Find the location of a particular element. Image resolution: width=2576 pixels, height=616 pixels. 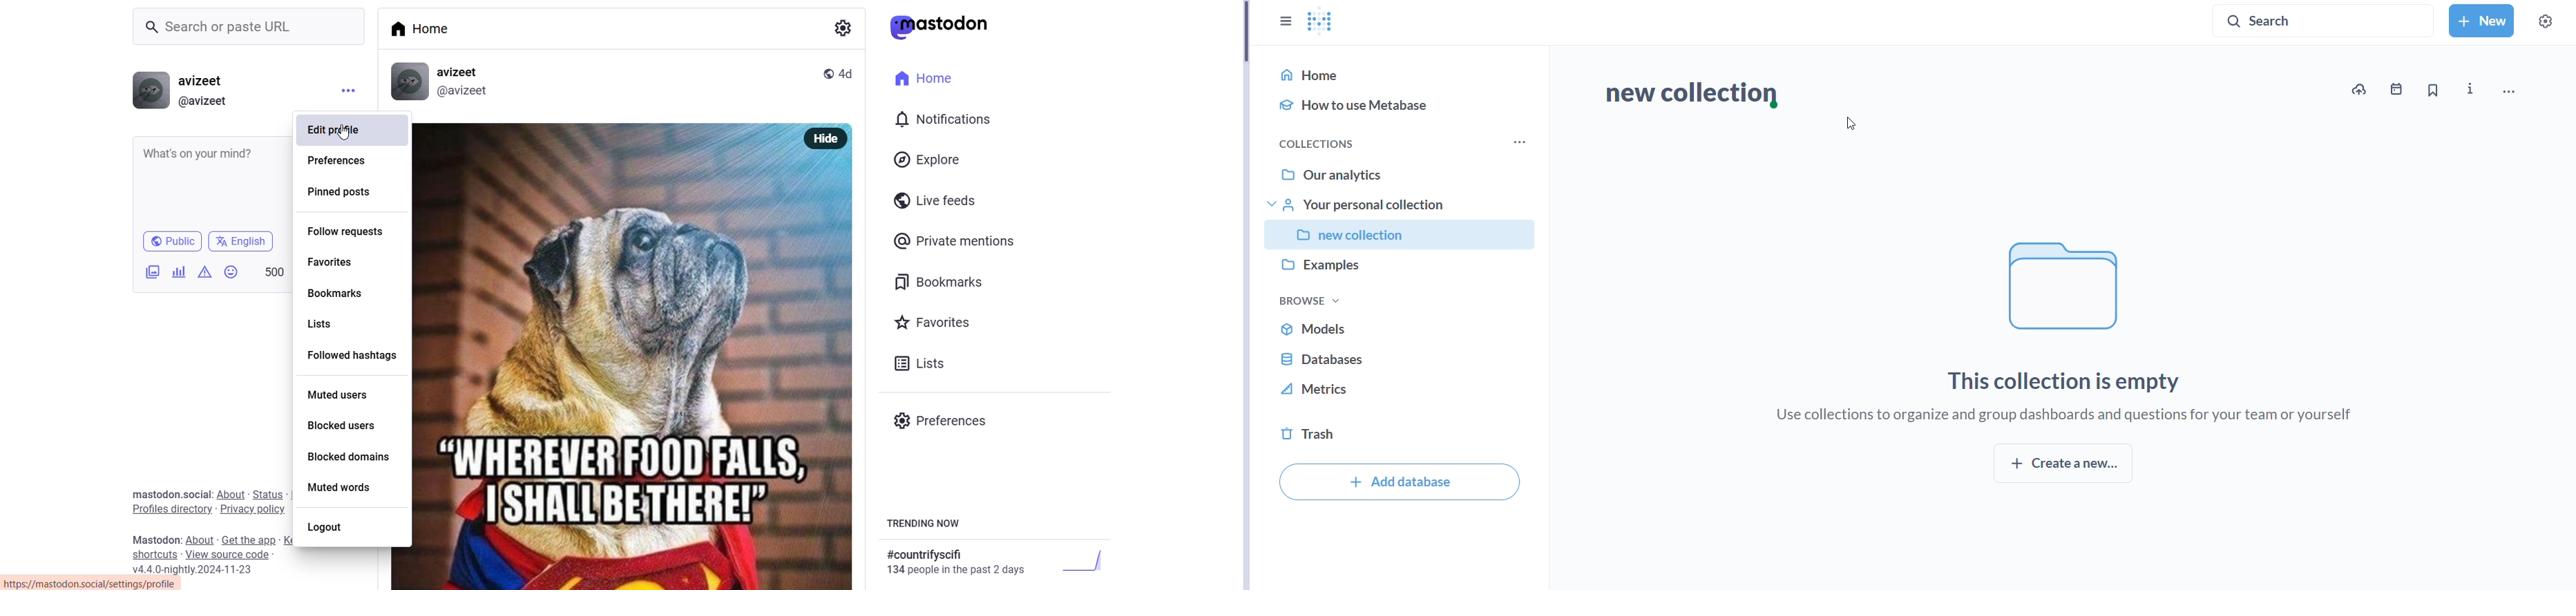

examples is located at coordinates (1404, 269).